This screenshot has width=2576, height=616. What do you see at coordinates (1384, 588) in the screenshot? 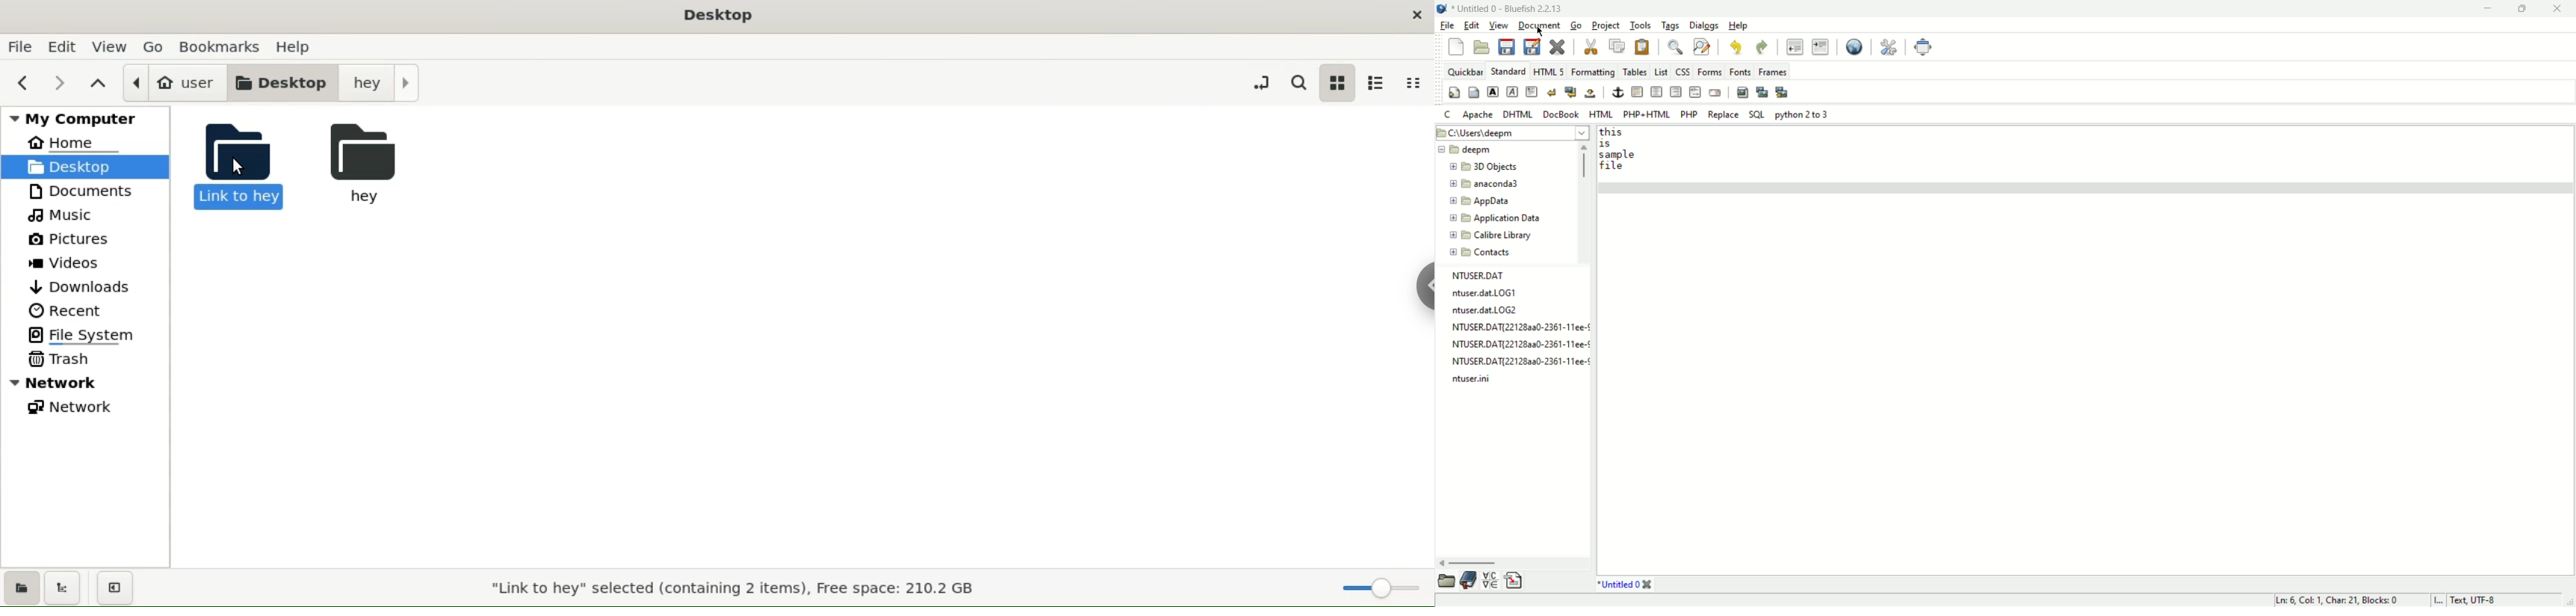
I see `zoom` at bounding box center [1384, 588].